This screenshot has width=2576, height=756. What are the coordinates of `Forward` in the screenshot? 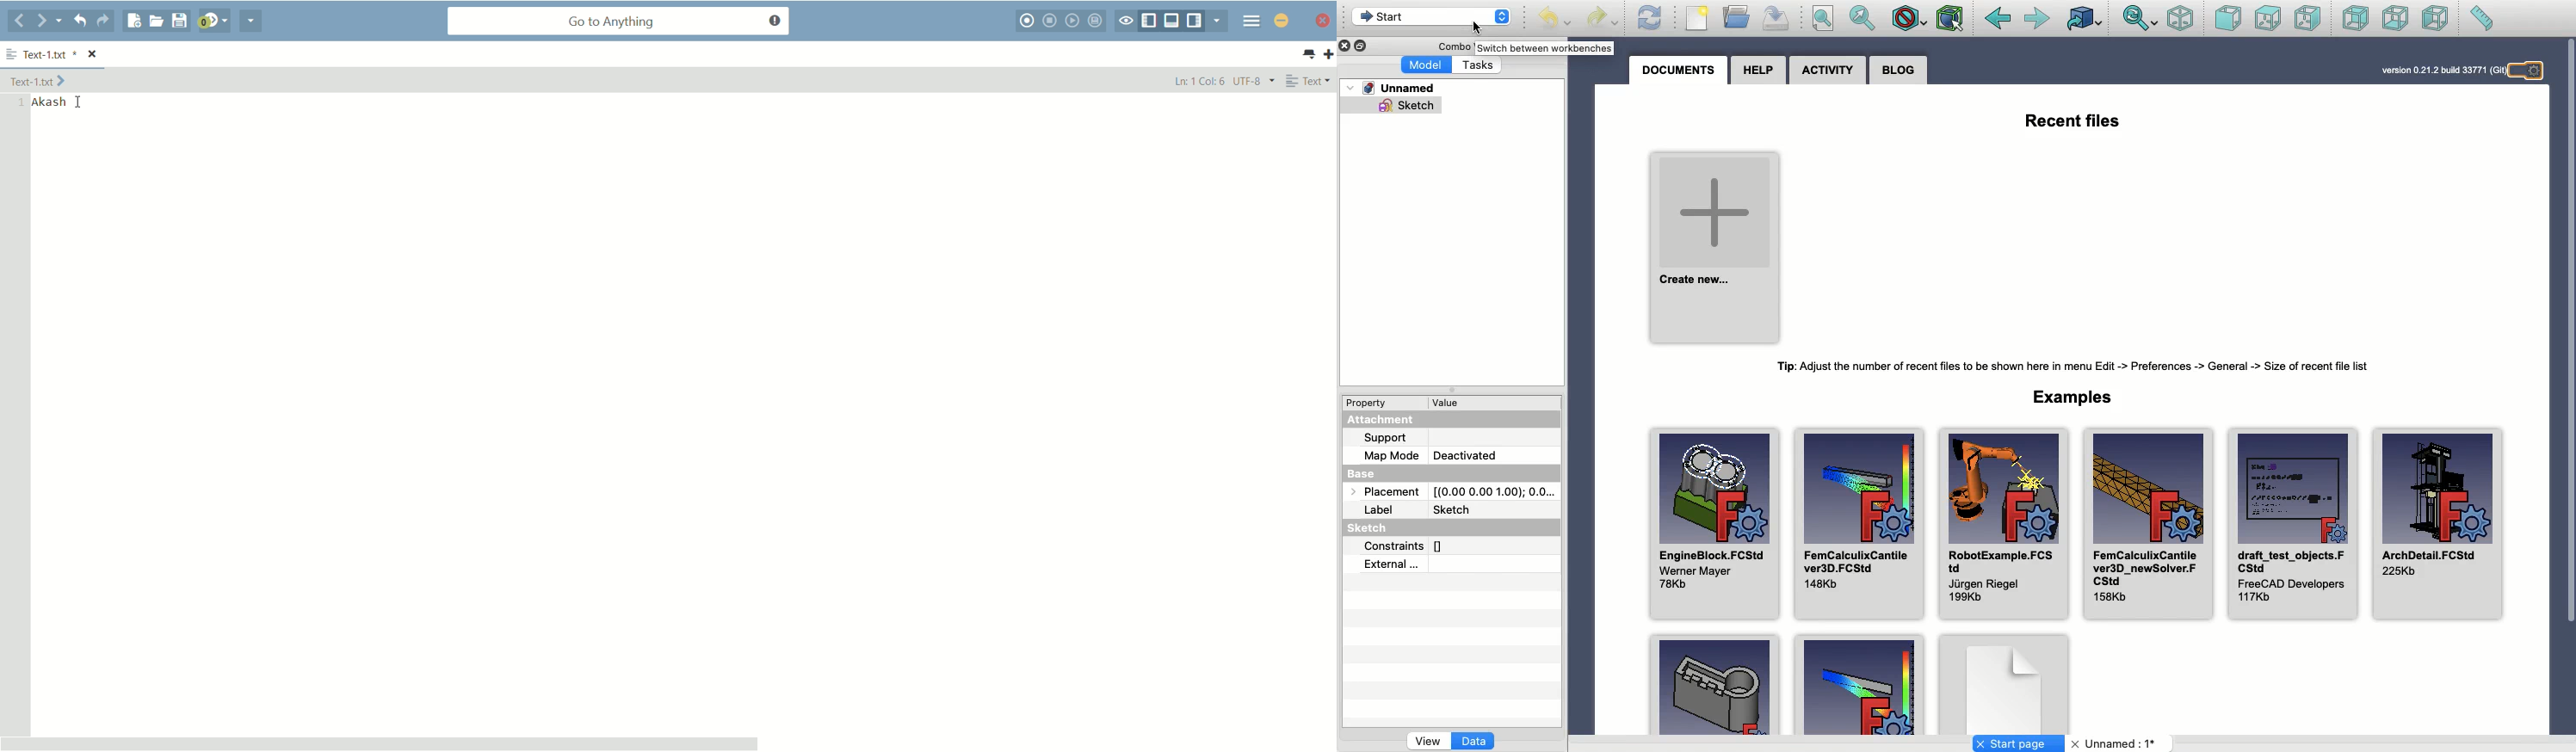 It's located at (2039, 20).